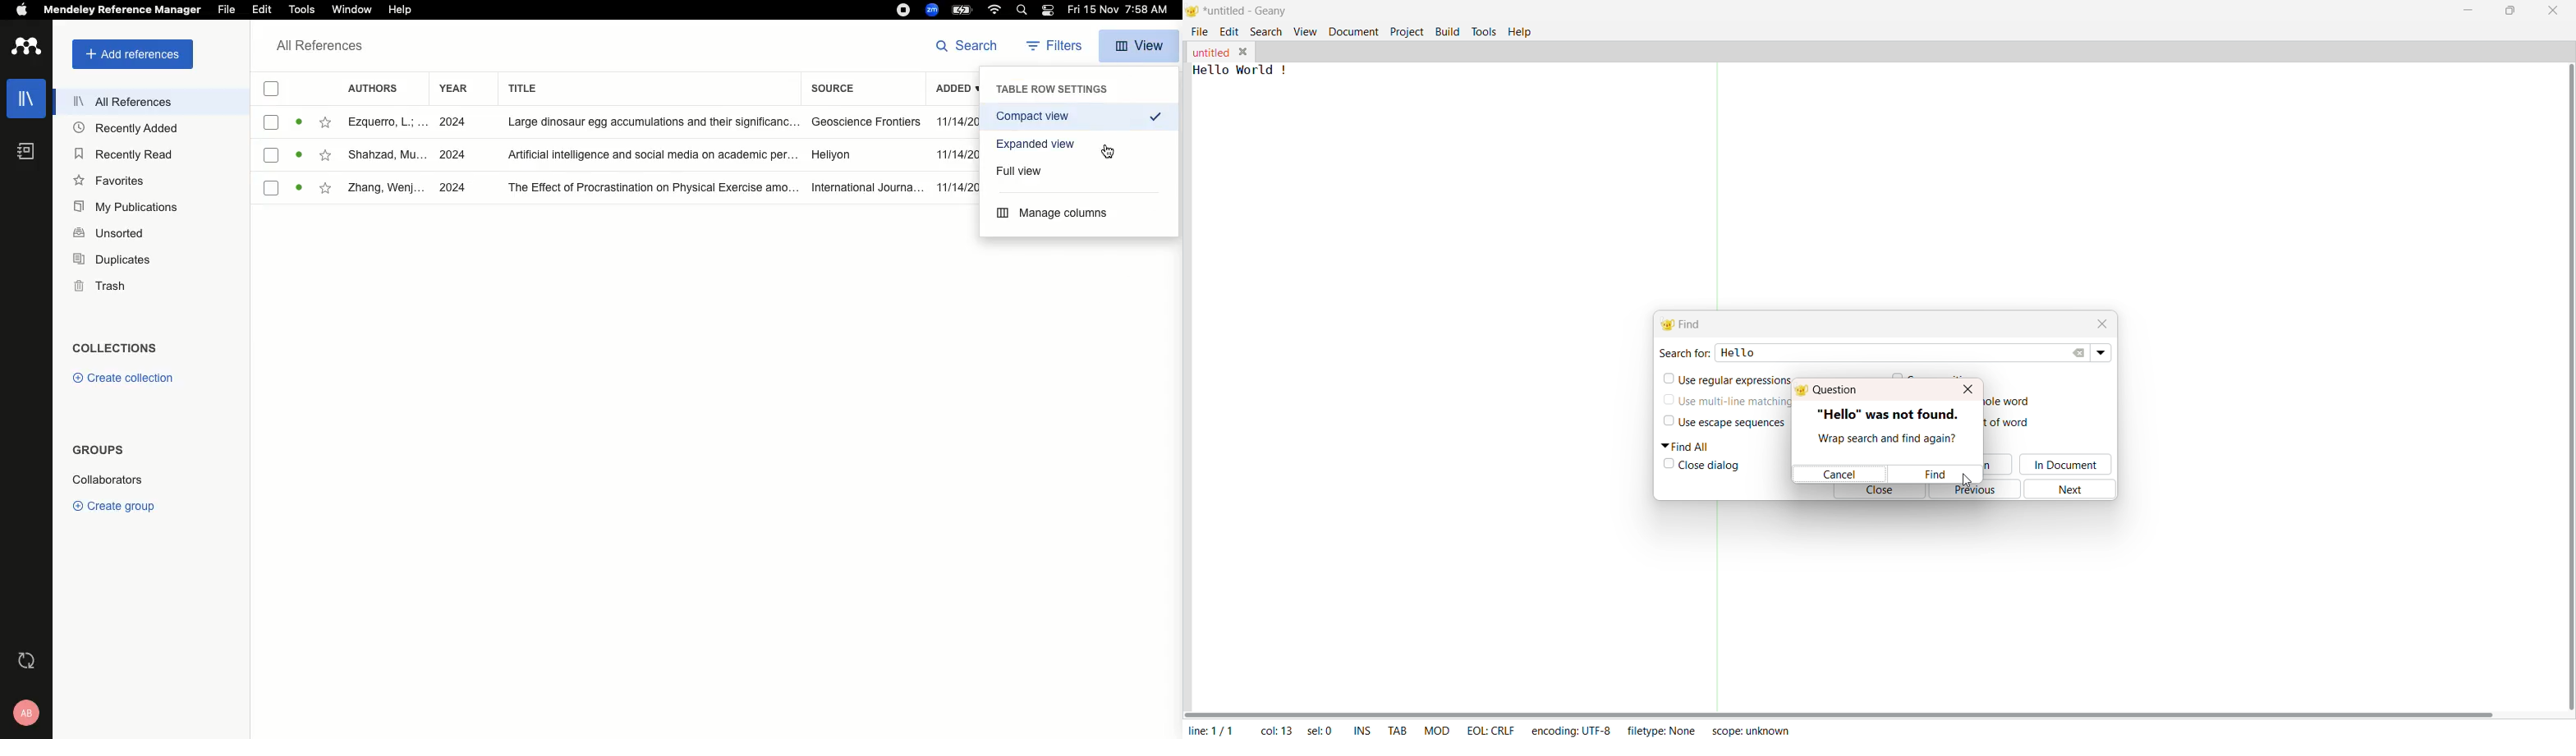  I want to click on Use Scape Sequences, so click(1744, 424).